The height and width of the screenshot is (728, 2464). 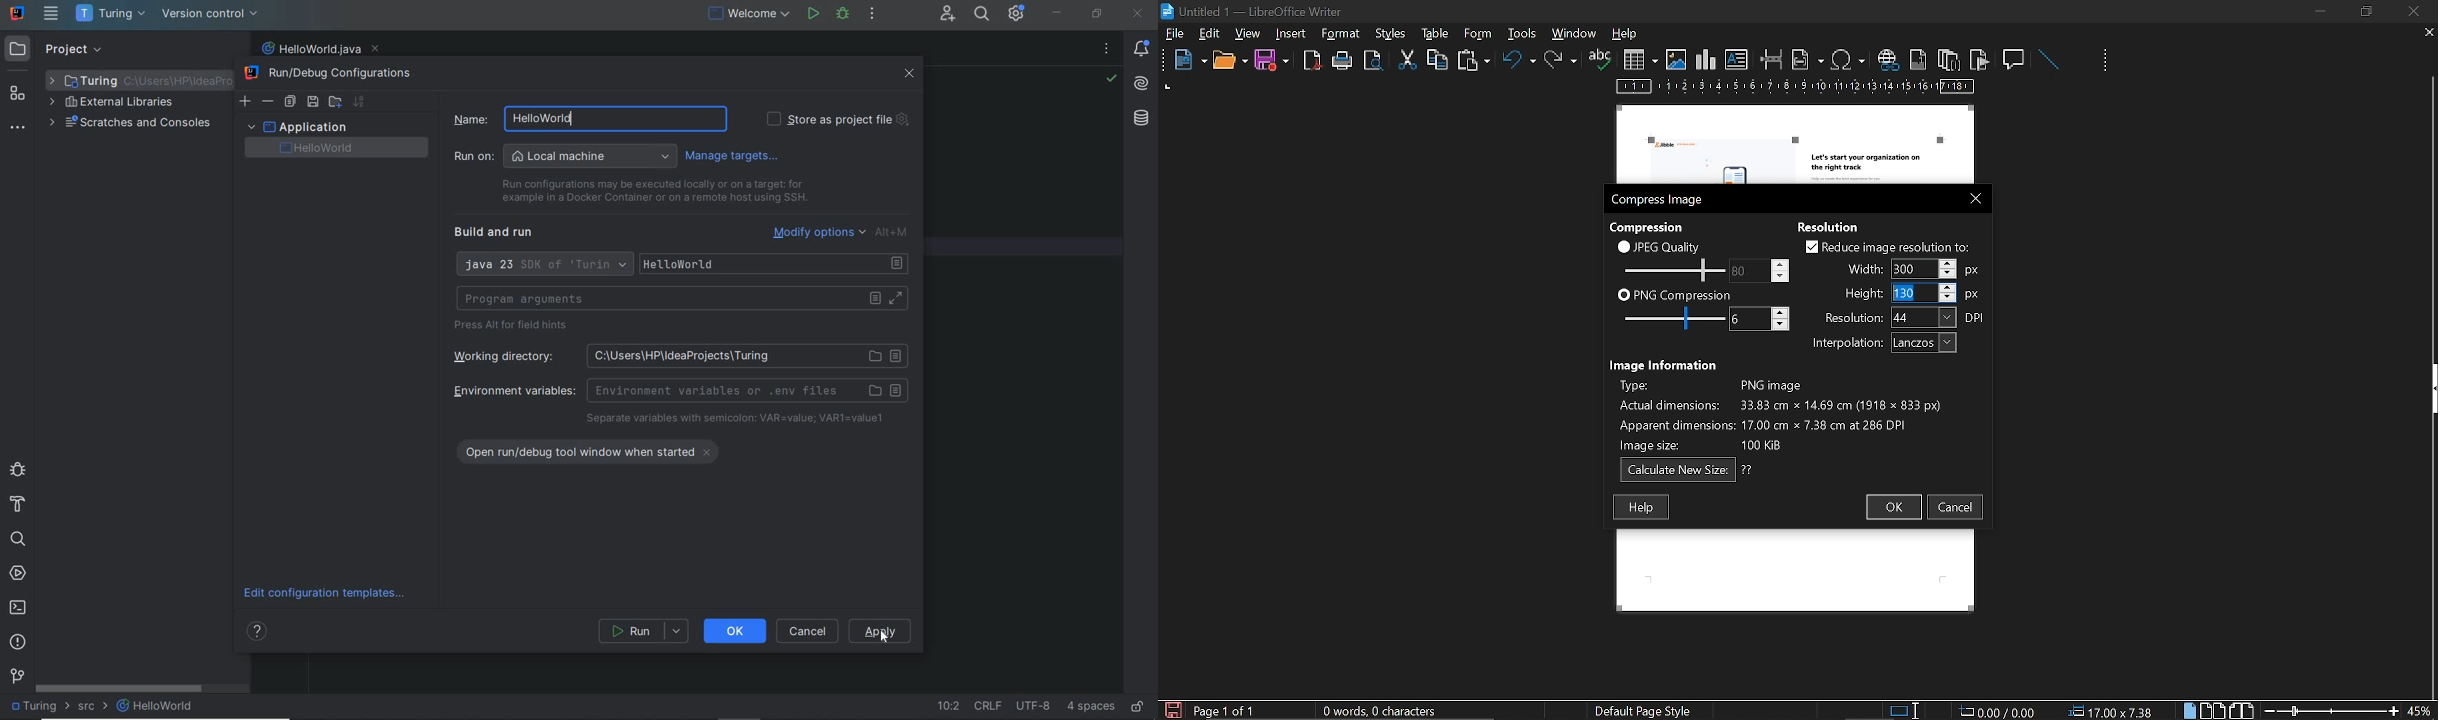 What do you see at coordinates (1387, 711) in the screenshot?
I see `word count` at bounding box center [1387, 711].